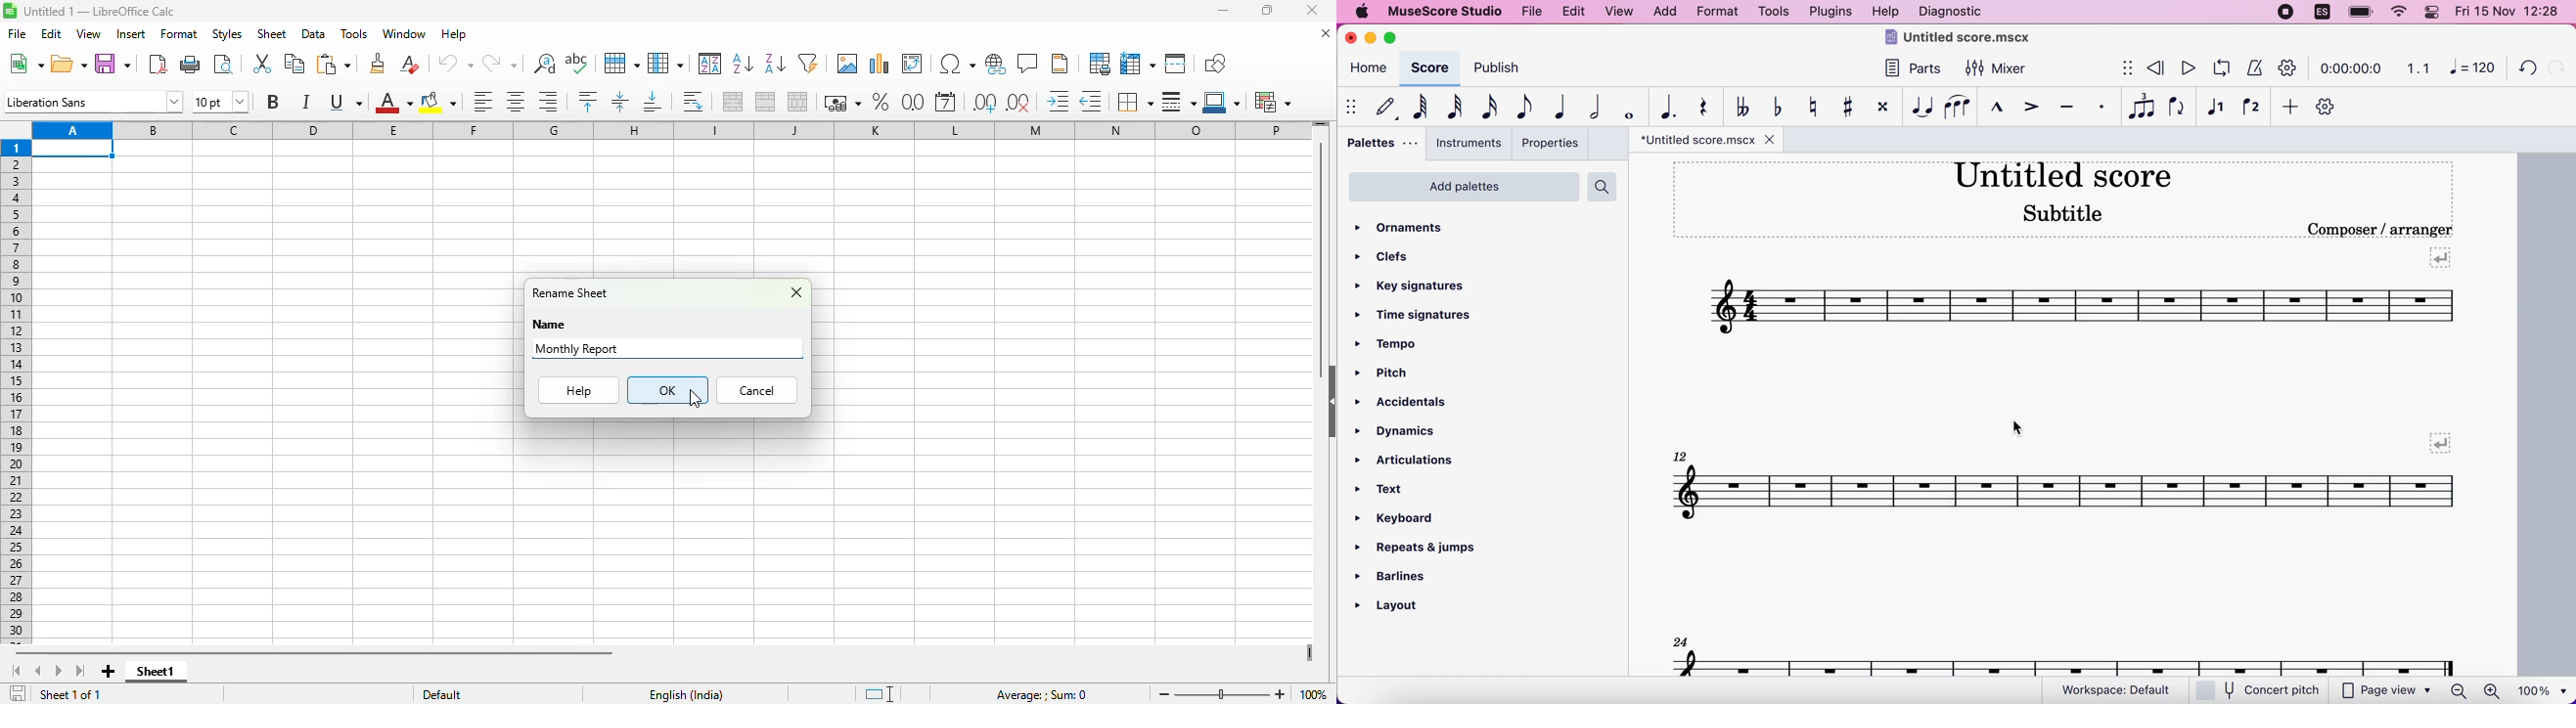 This screenshot has width=2576, height=728. What do you see at coordinates (1406, 520) in the screenshot?
I see `keyboard` at bounding box center [1406, 520].